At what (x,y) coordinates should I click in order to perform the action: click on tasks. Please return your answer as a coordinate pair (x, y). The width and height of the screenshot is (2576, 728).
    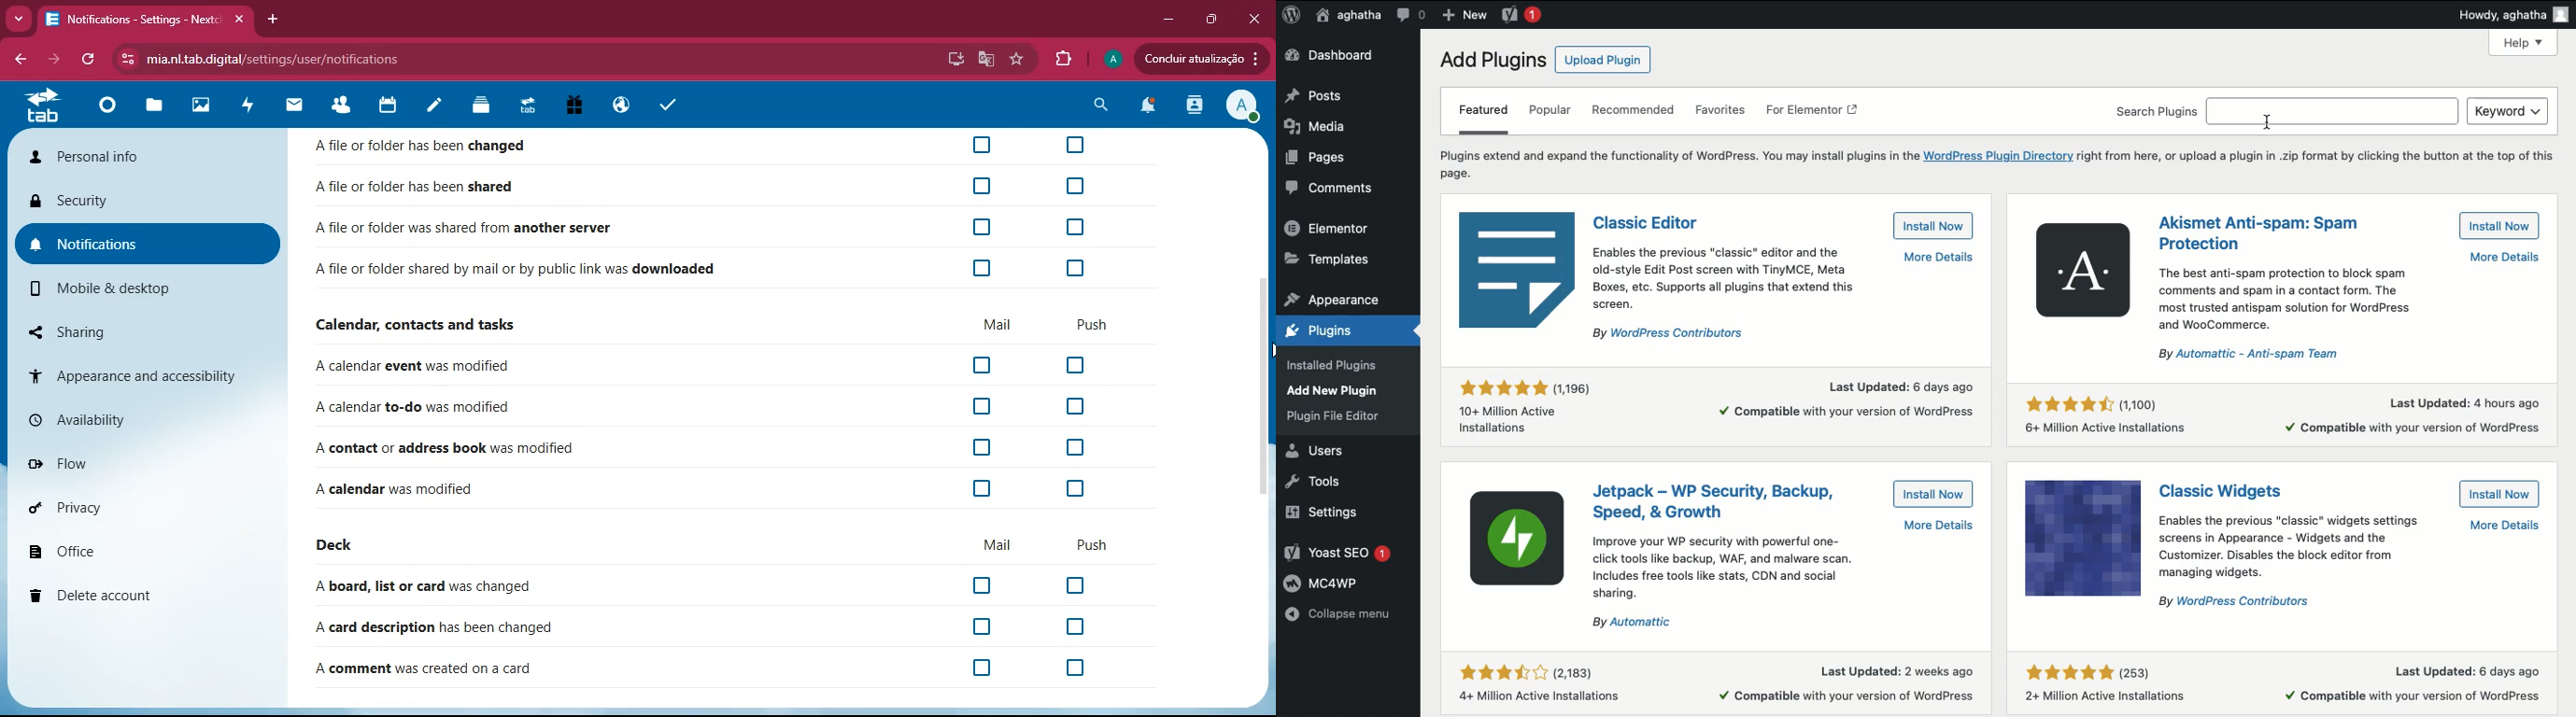
    Looking at the image, I should click on (671, 106).